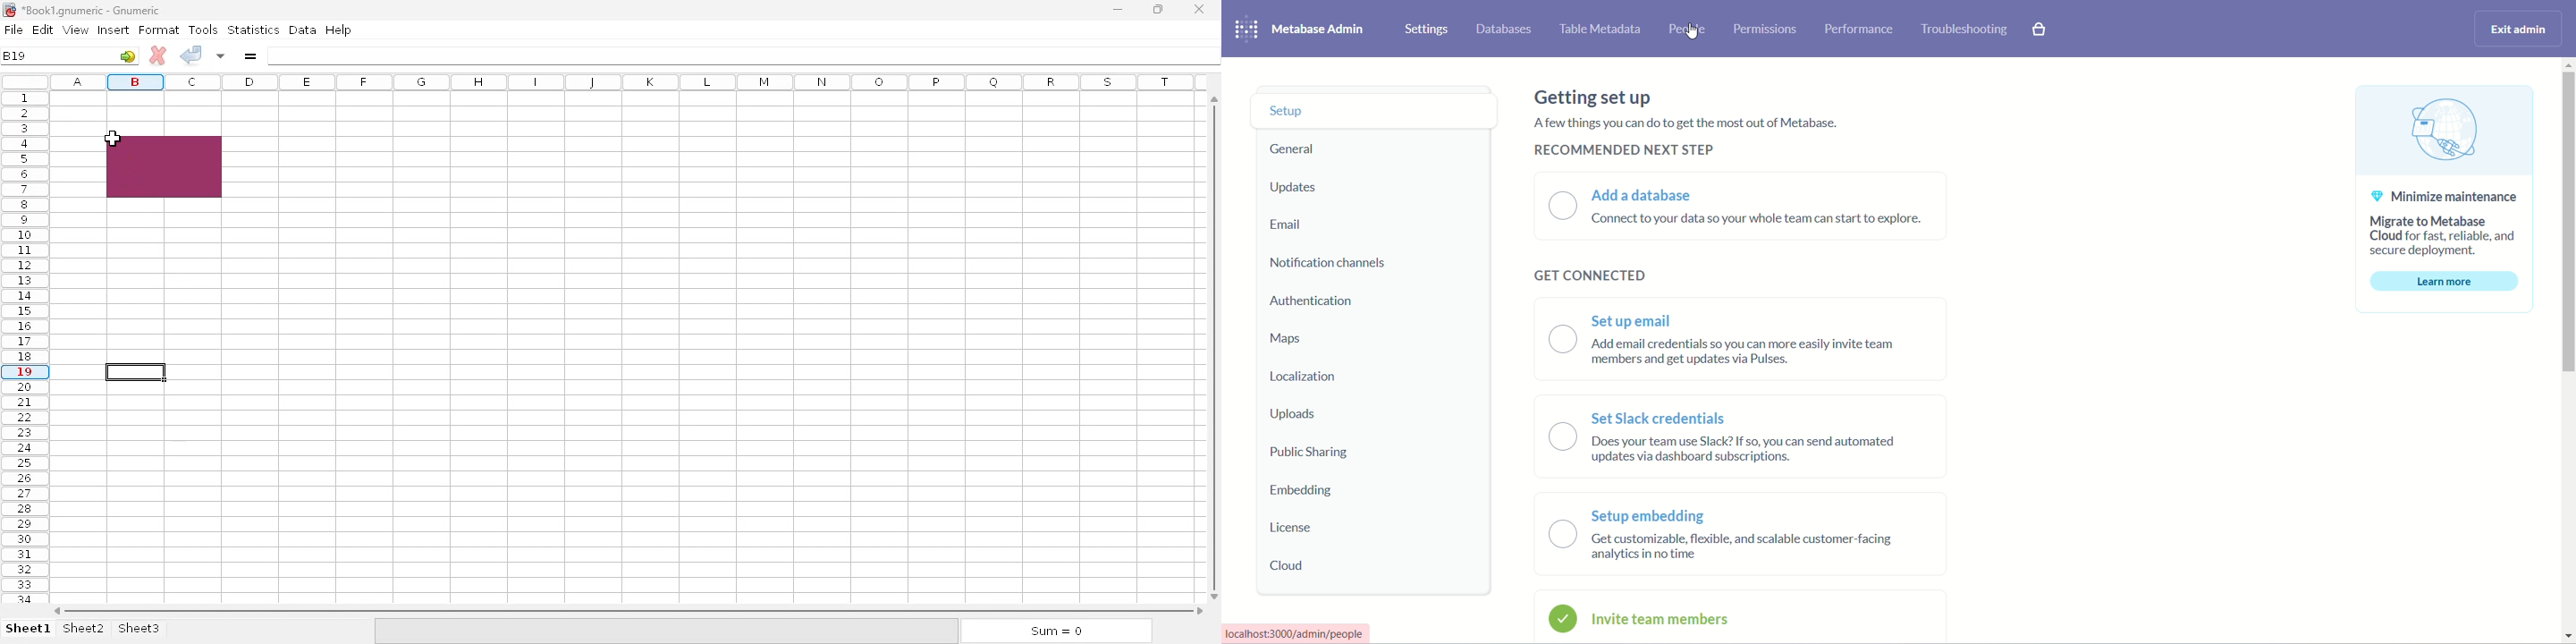  Describe the element at coordinates (137, 372) in the screenshot. I see `current active cell` at that location.